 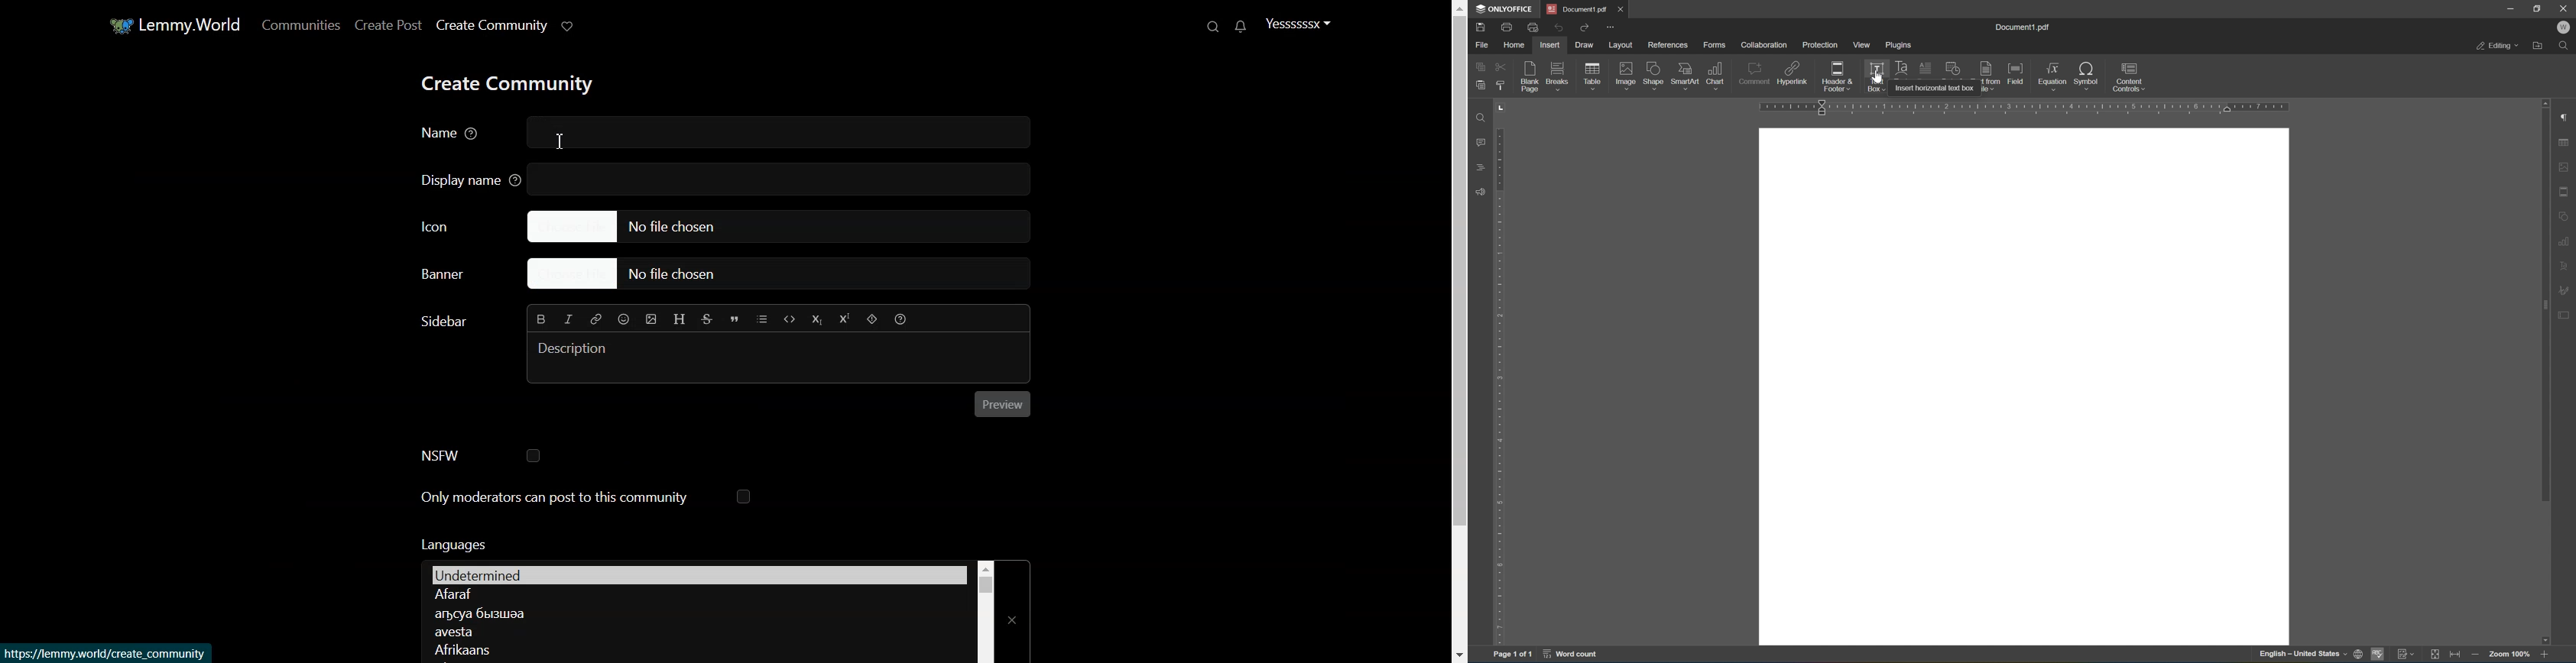 What do you see at coordinates (1482, 46) in the screenshot?
I see `File` at bounding box center [1482, 46].